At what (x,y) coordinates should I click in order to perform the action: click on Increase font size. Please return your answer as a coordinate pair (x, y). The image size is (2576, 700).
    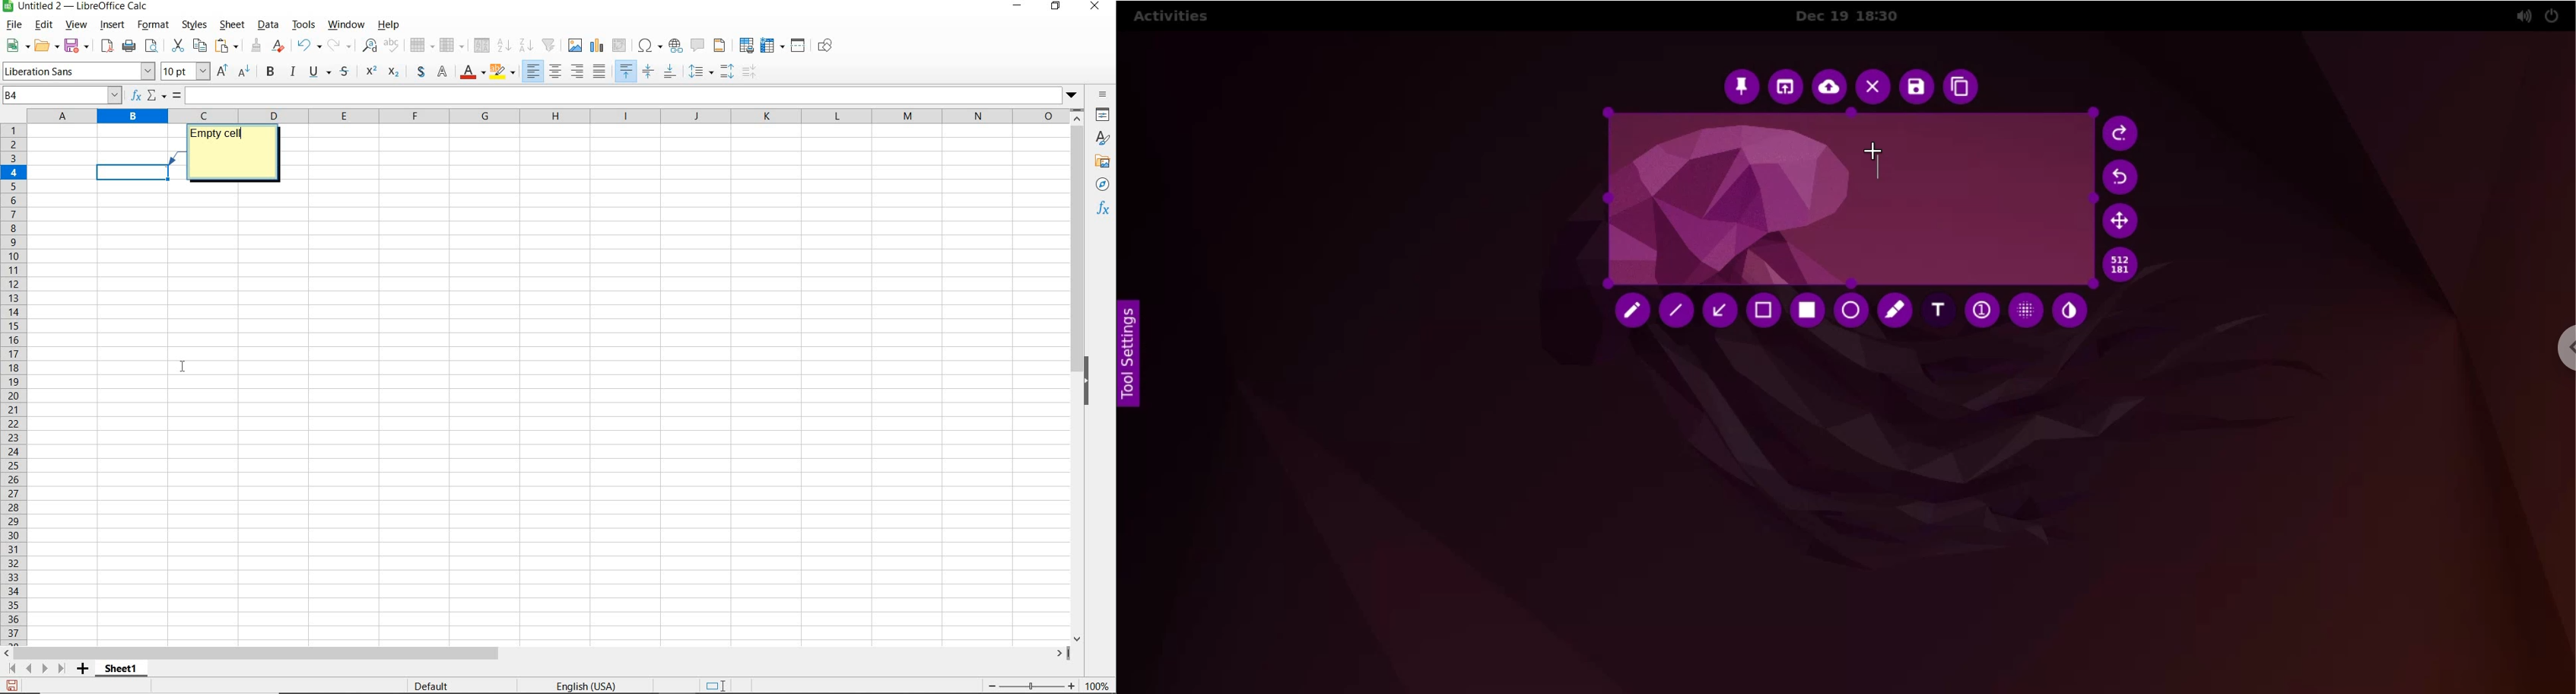
    Looking at the image, I should click on (223, 71).